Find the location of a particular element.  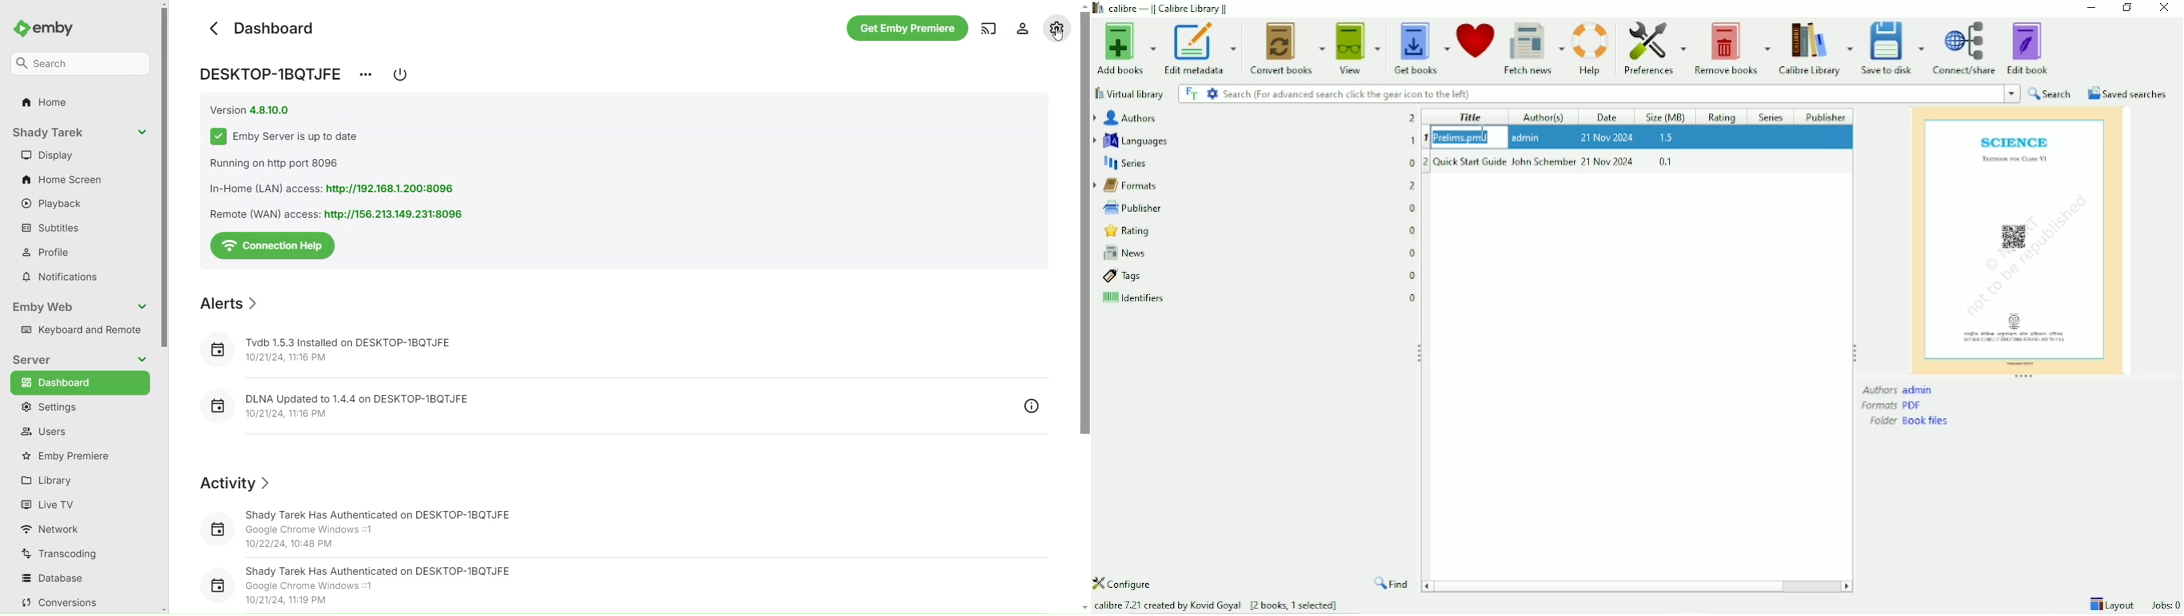

Live TV is located at coordinates (48, 504).